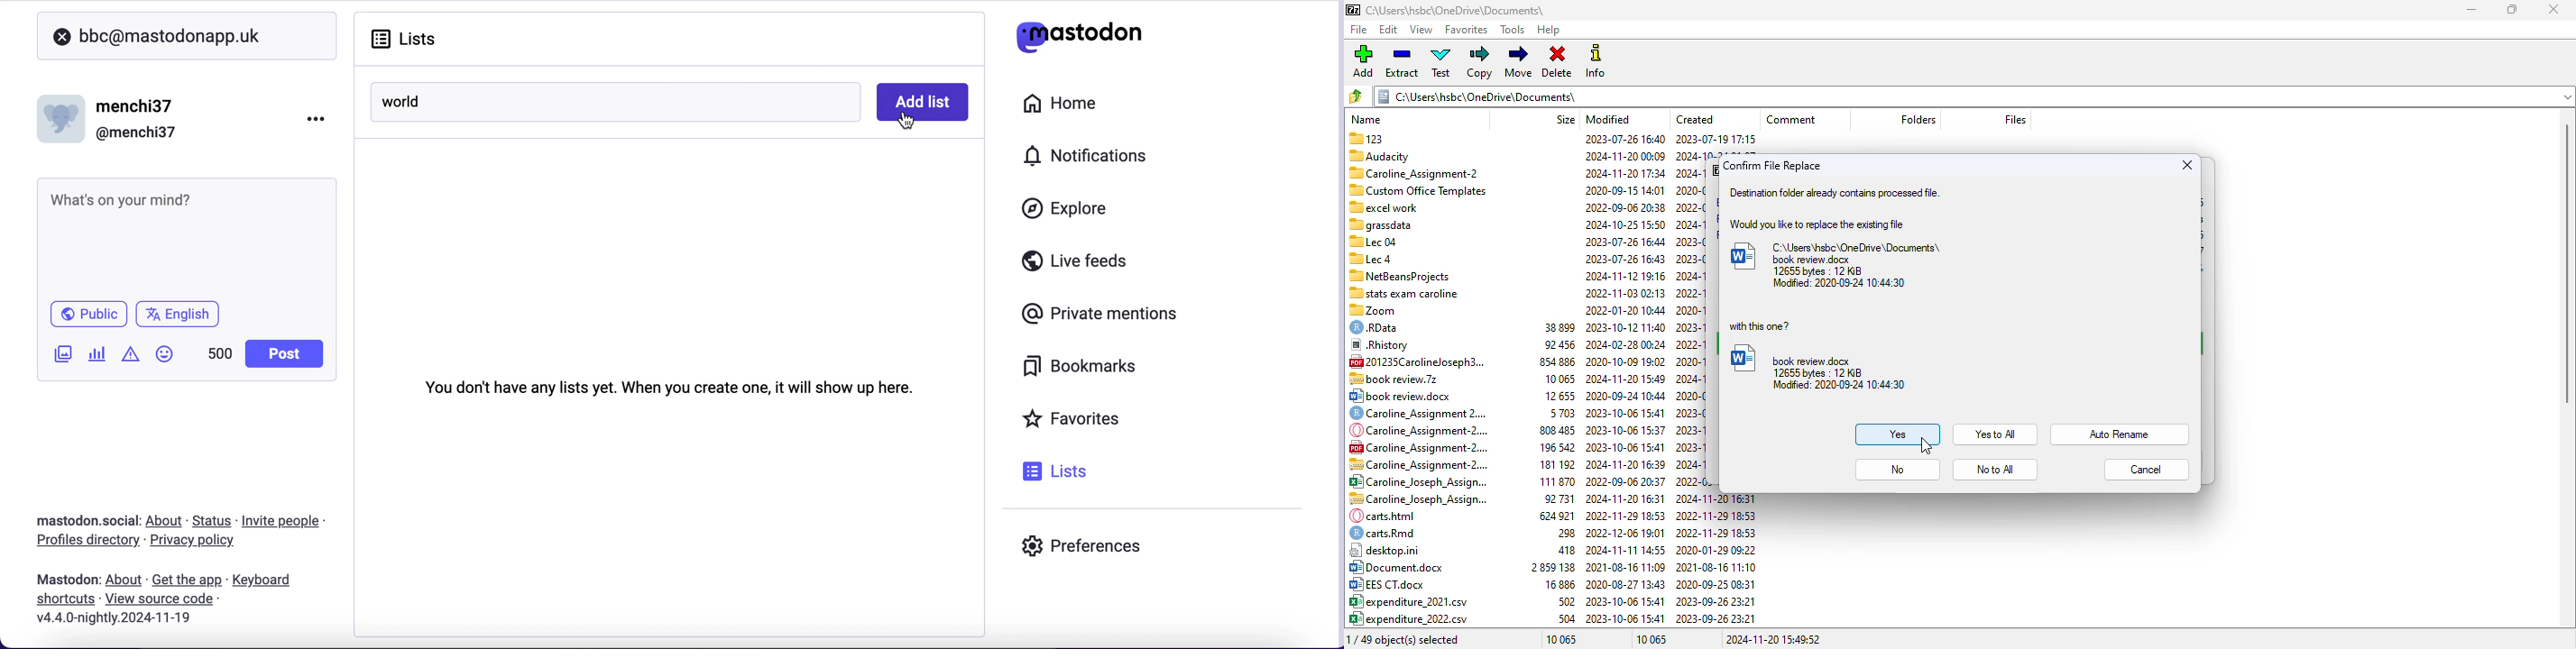 The height and width of the screenshot is (672, 2576). What do you see at coordinates (1458, 10) in the screenshot?
I see `folder` at bounding box center [1458, 10].